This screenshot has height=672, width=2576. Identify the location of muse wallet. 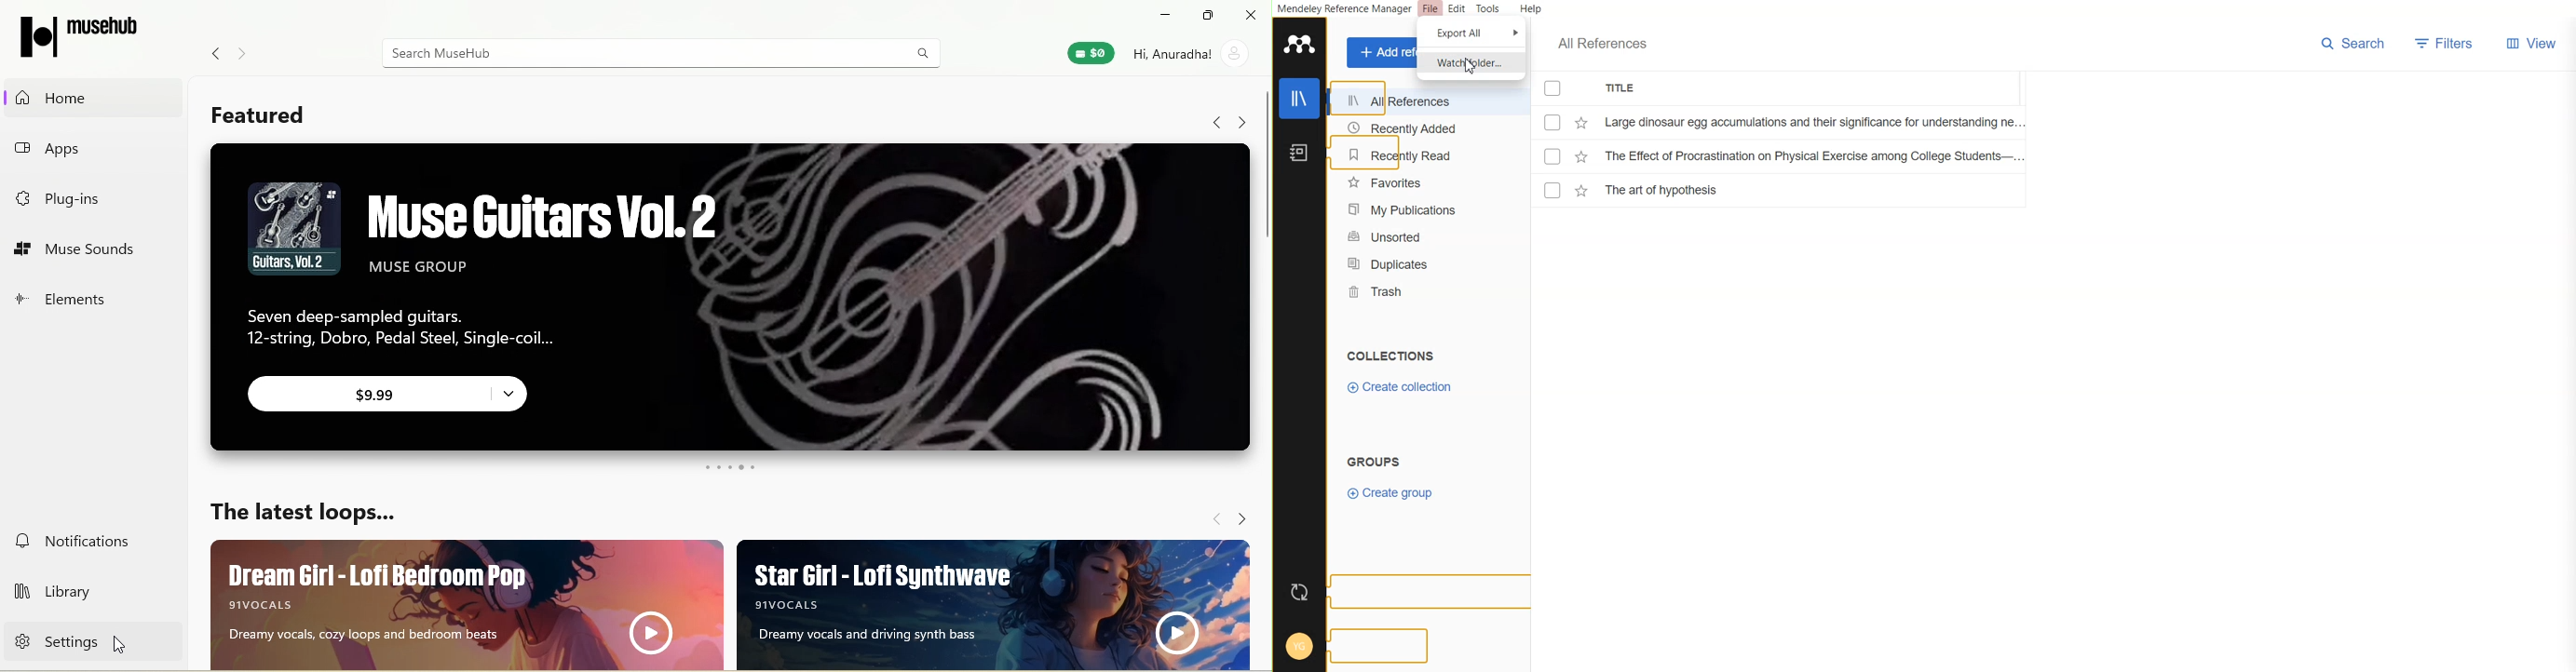
(1086, 55).